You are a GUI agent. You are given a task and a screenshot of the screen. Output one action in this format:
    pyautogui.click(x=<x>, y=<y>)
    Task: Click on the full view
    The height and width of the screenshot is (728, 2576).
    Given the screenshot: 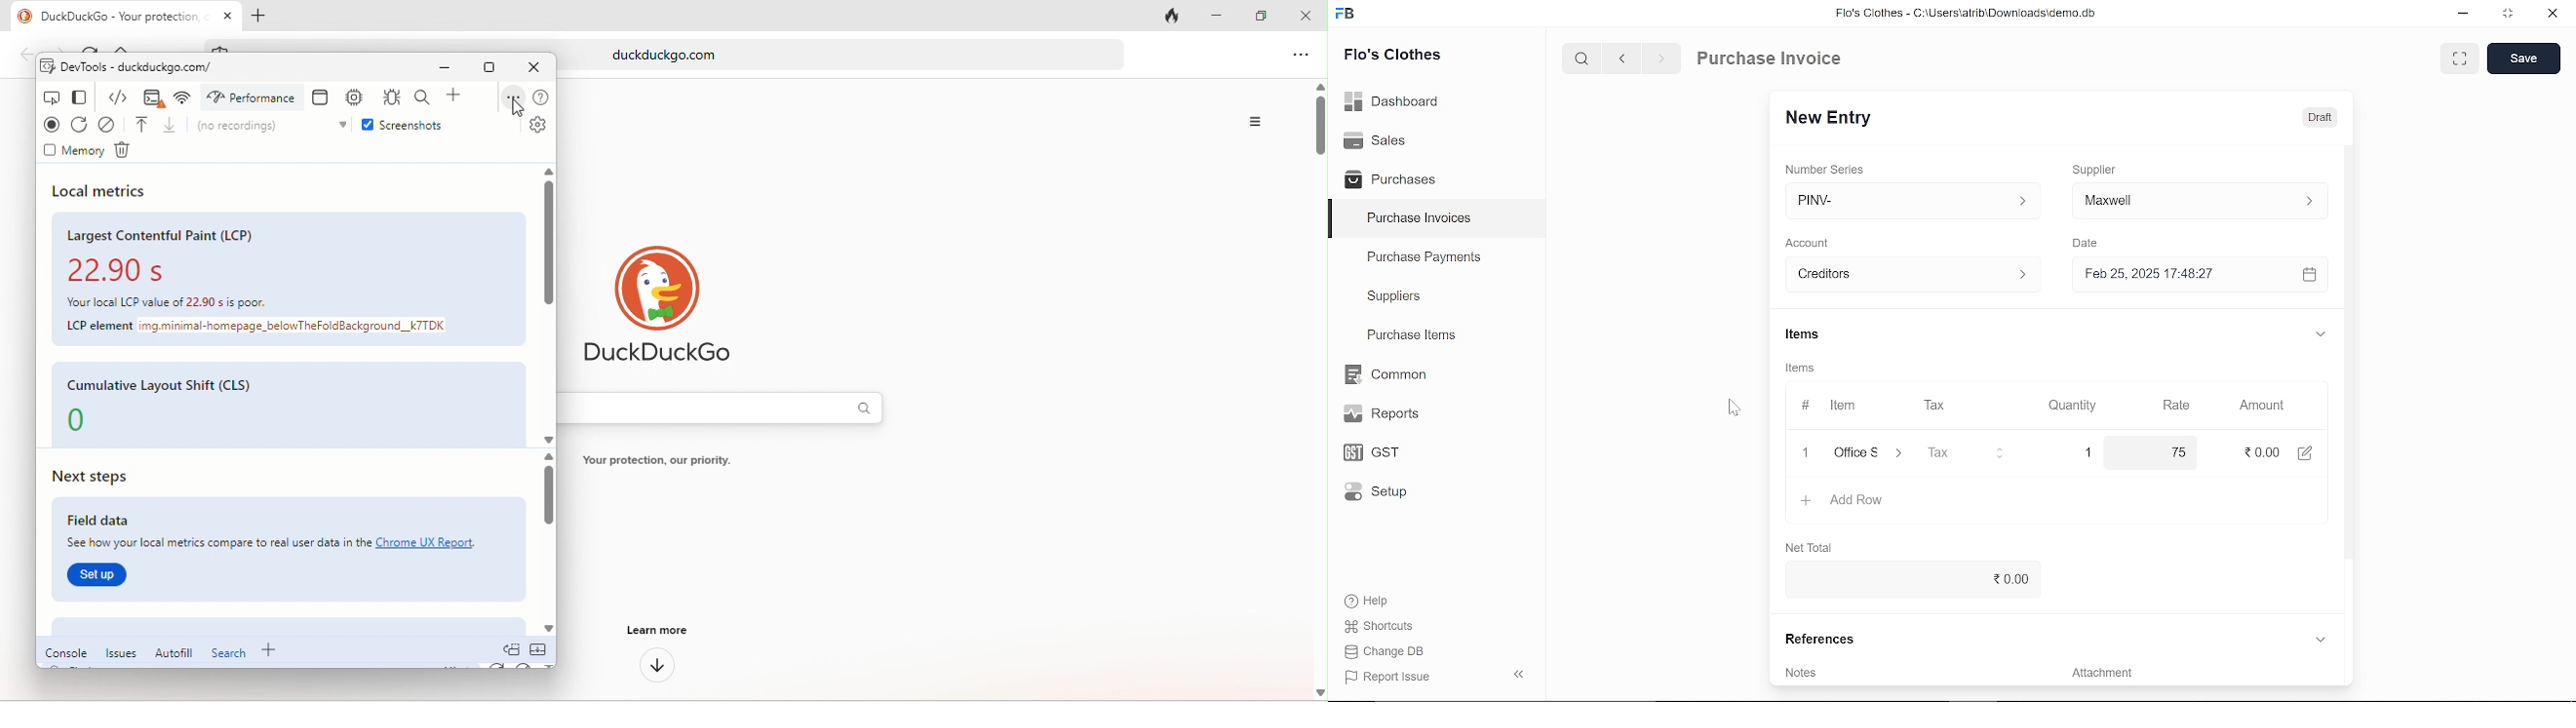 What is the action you would take?
    pyautogui.click(x=2461, y=58)
    